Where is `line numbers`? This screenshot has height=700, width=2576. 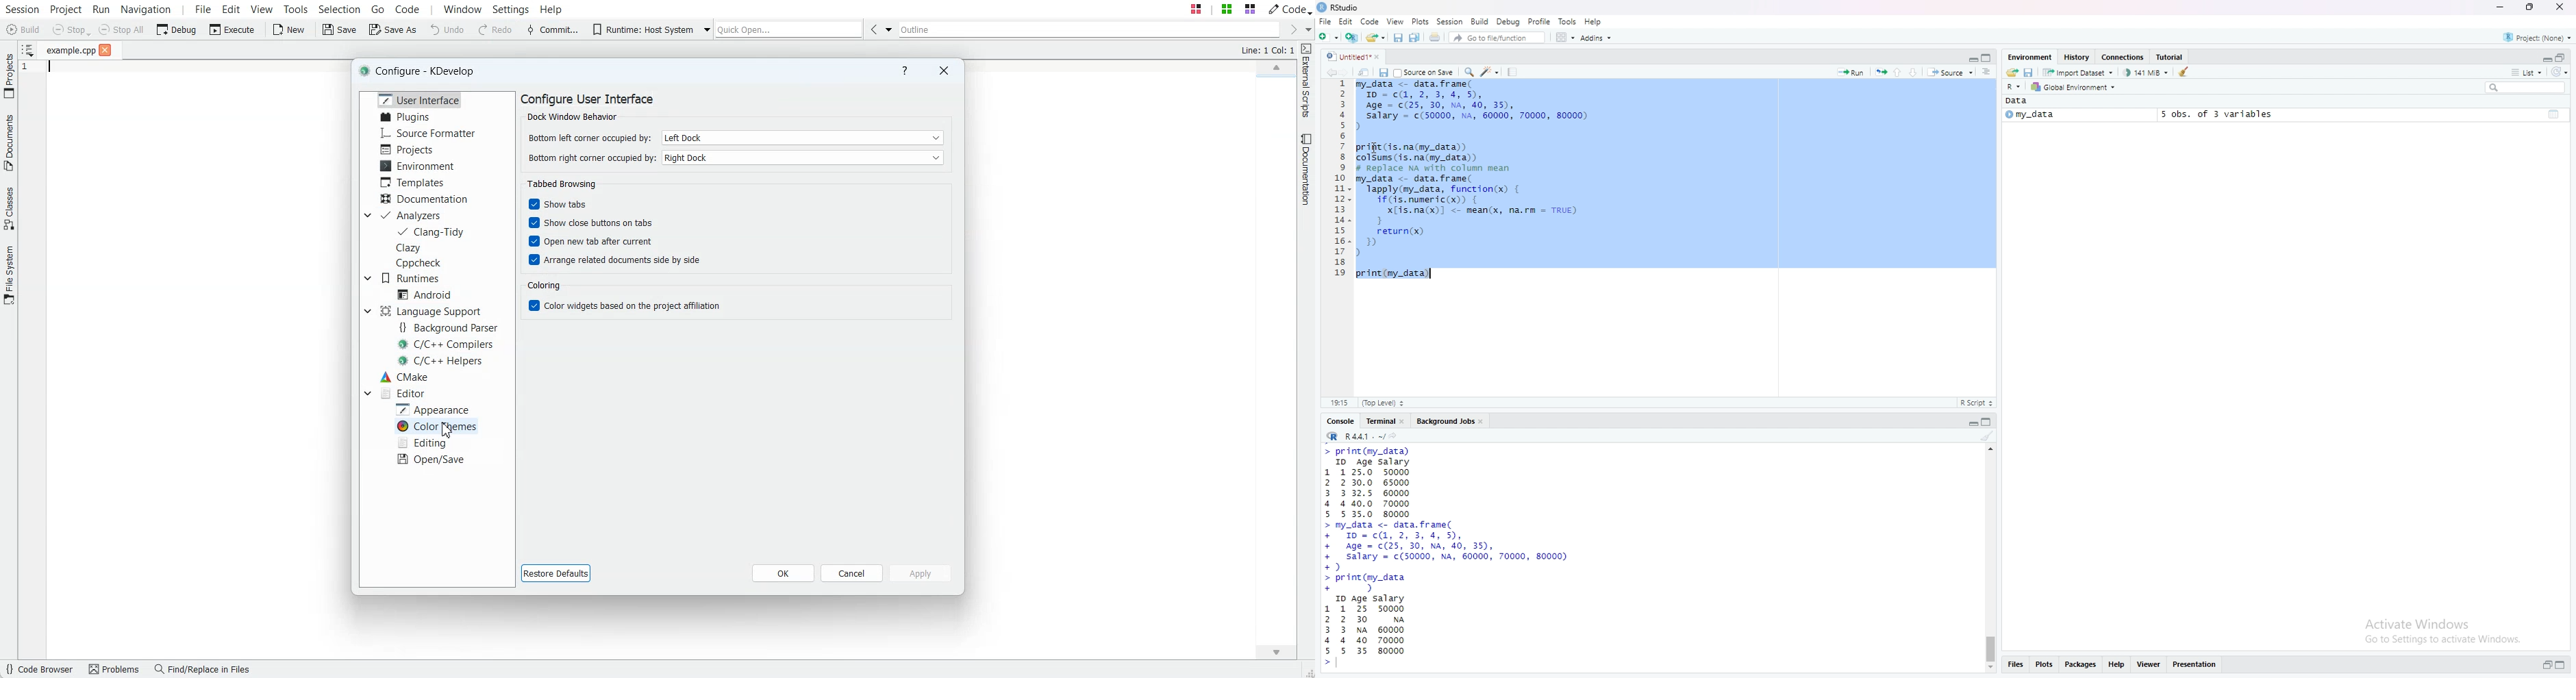 line numbers is located at coordinates (1341, 179).